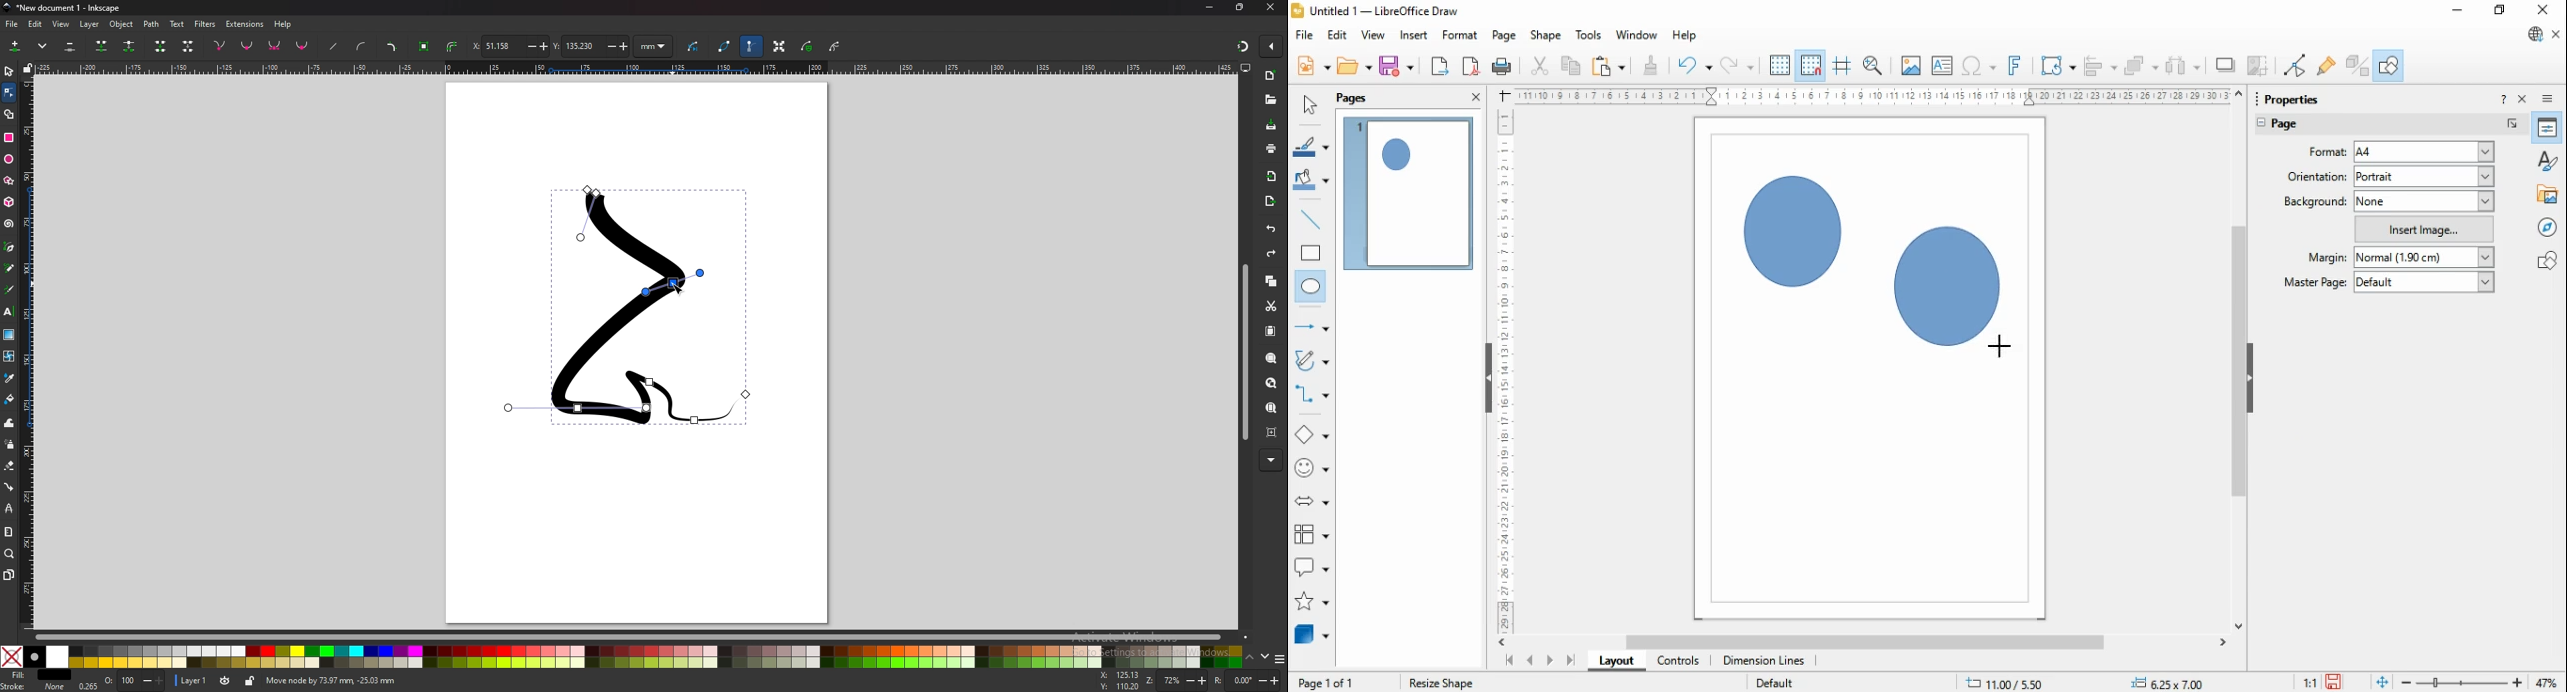  I want to click on shapes, so click(2547, 260).